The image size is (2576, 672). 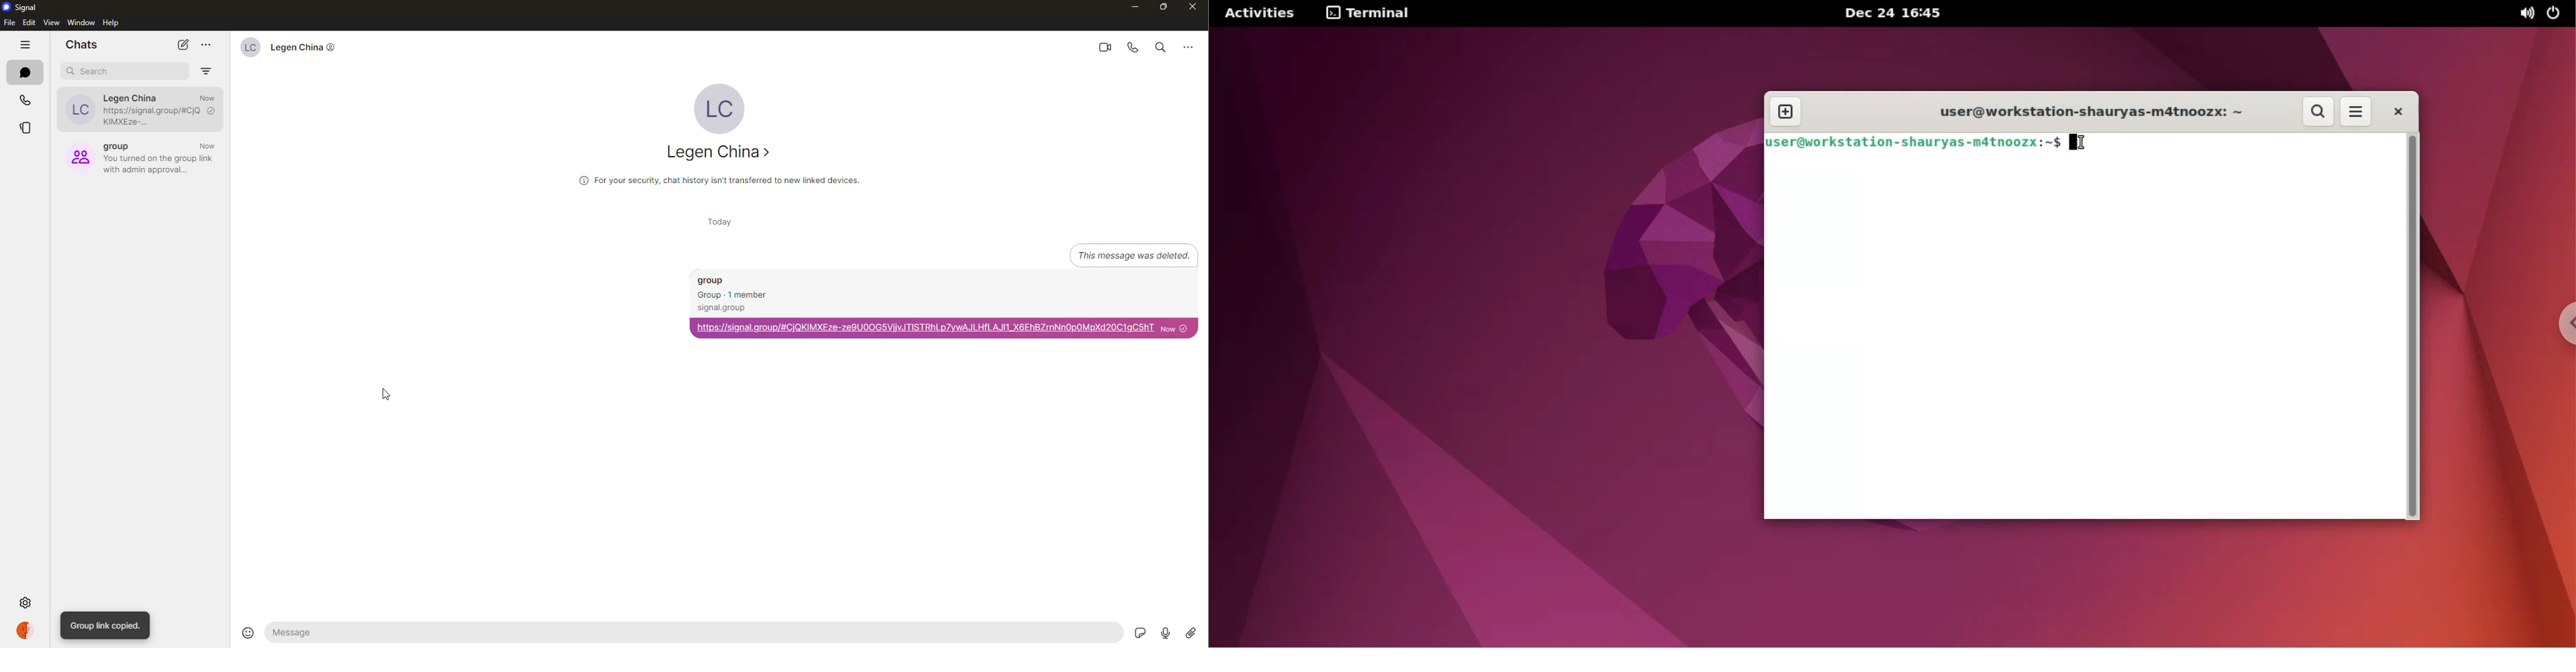 What do you see at coordinates (1192, 8) in the screenshot?
I see `close` at bounding box center [1192, 8].